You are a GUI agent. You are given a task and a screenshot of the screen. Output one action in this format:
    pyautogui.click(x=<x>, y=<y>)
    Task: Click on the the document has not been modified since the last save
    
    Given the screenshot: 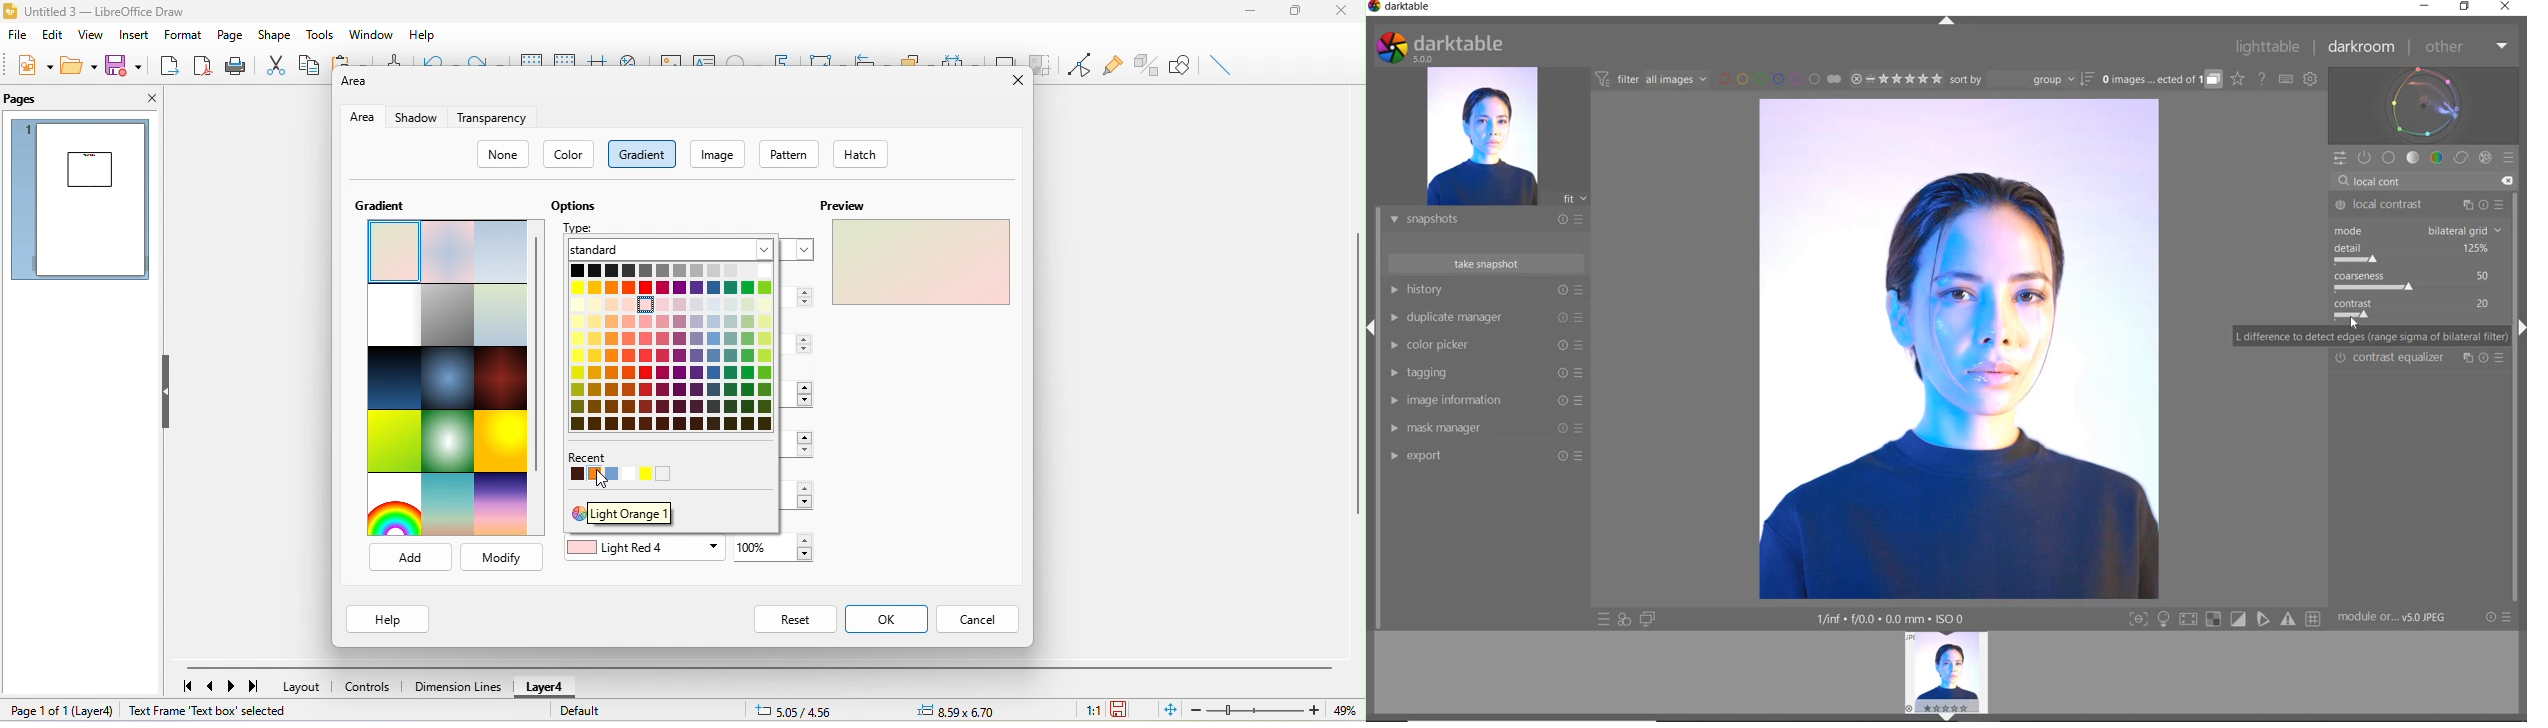 What is the action you would take?
    pyautogui.click(x=1130, y=711)
    